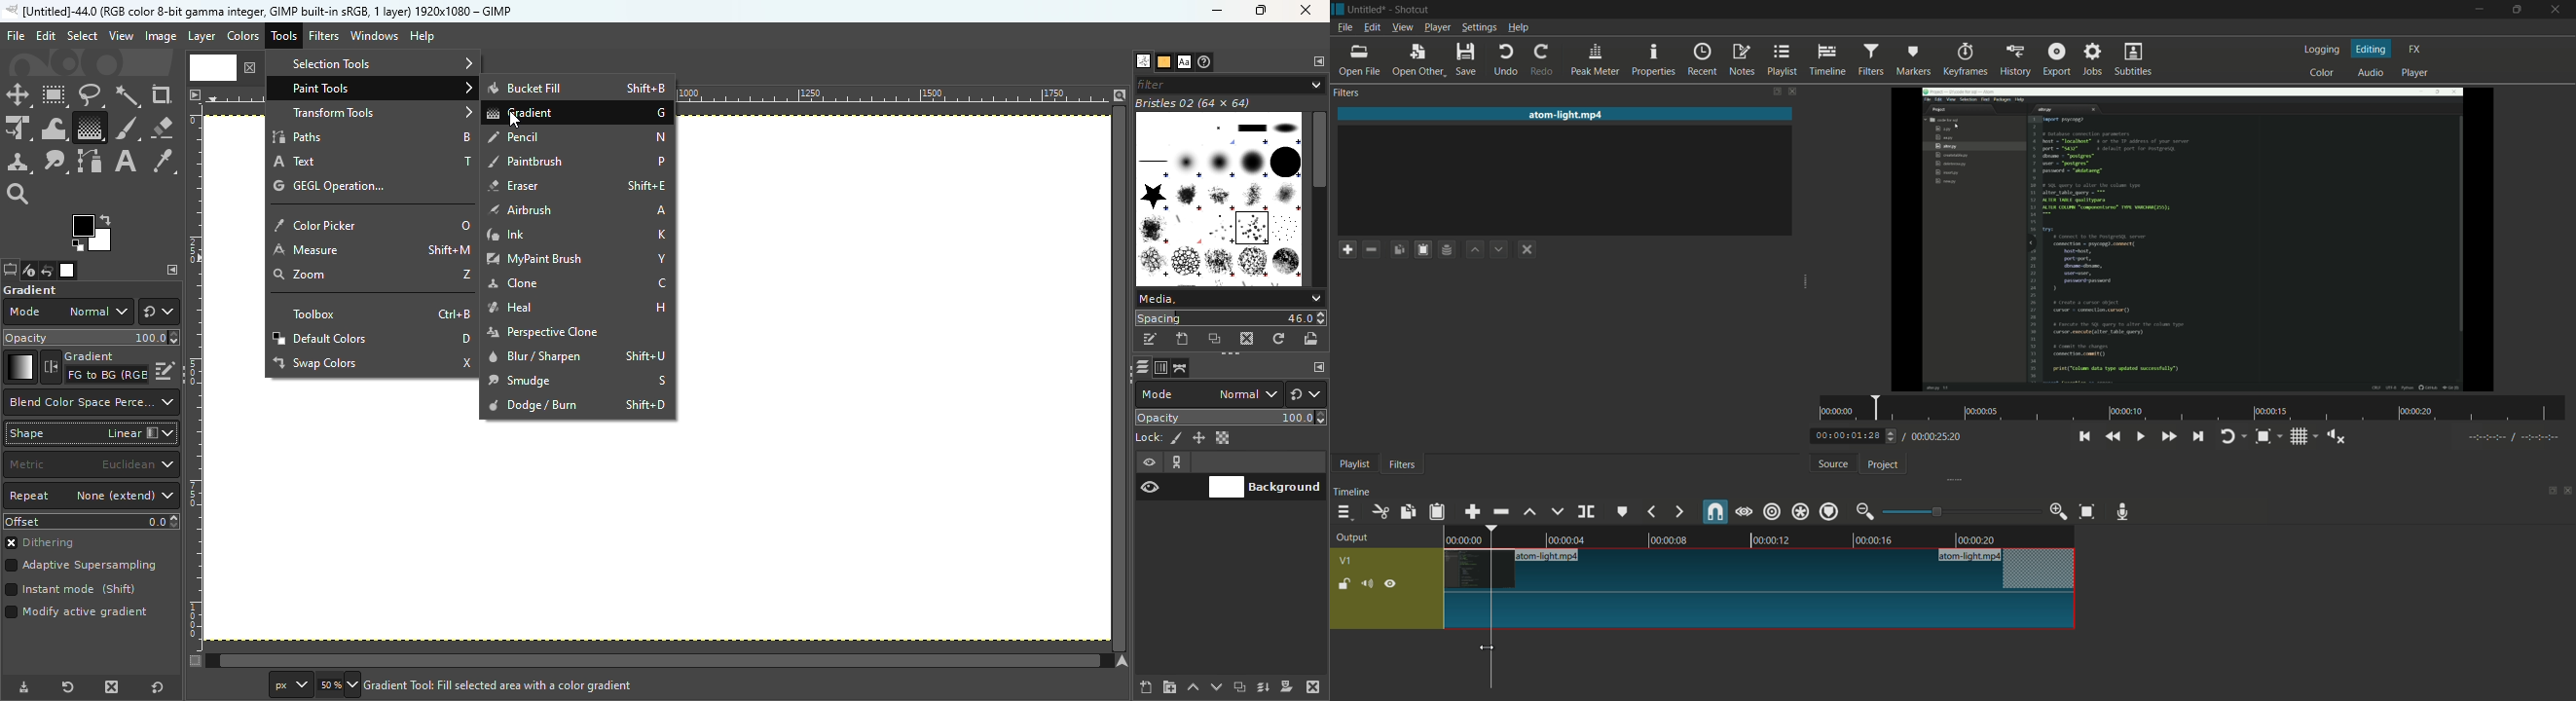  Describe the element at coordinates (1713, 511) in the screenshot. I see `snap` at that location.